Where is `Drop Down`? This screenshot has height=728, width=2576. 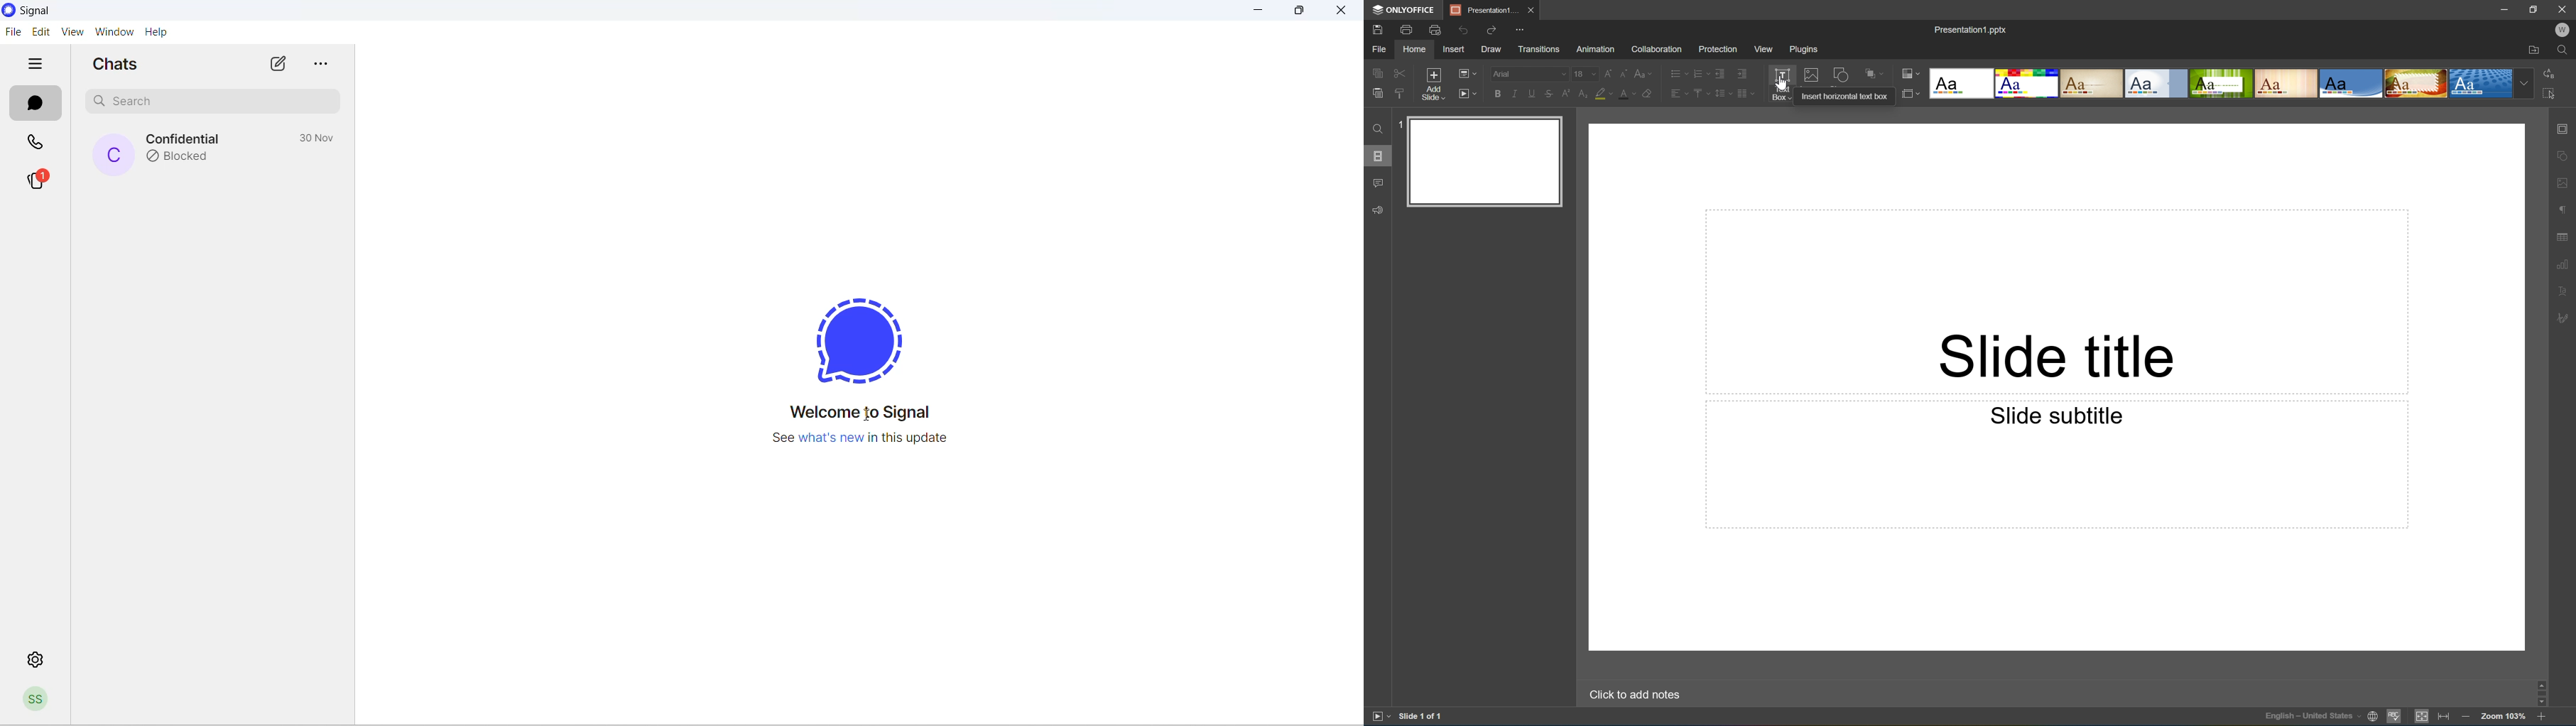
Drop Down is located at coordinates (2525, 83).